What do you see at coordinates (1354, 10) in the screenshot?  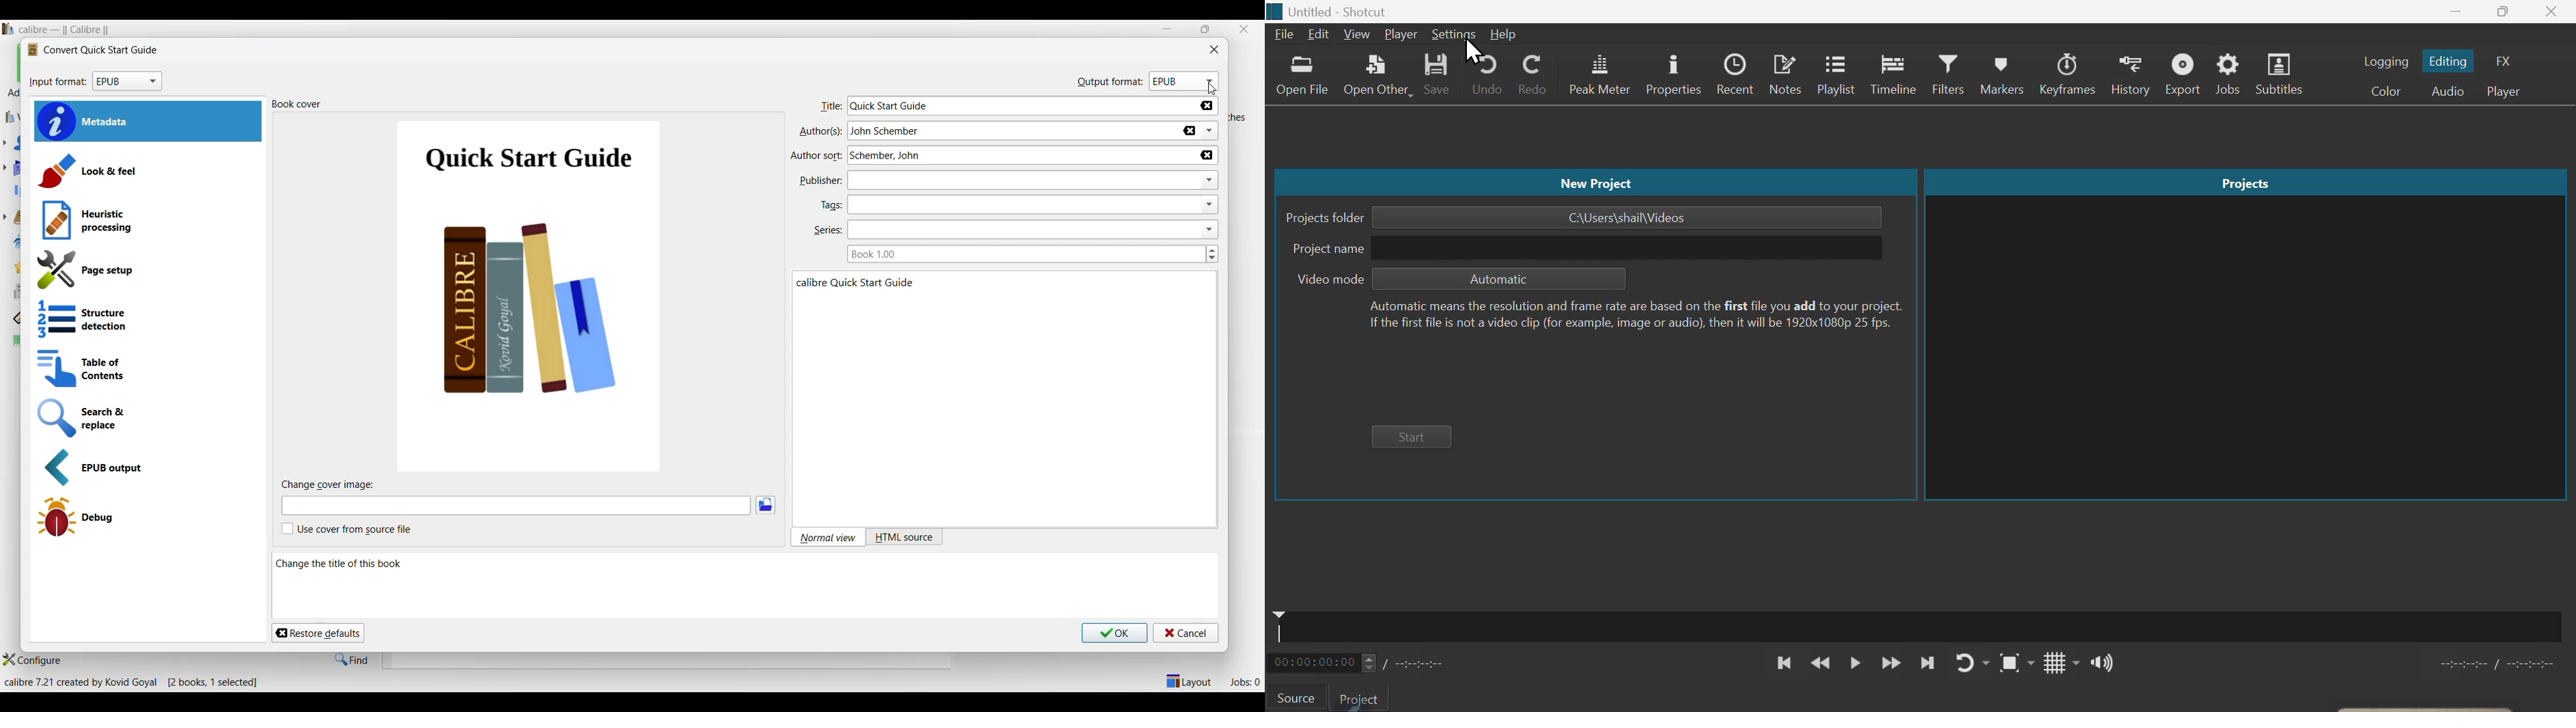 I see `Untitled-Shortcut` at bounding box center [1354, 10].